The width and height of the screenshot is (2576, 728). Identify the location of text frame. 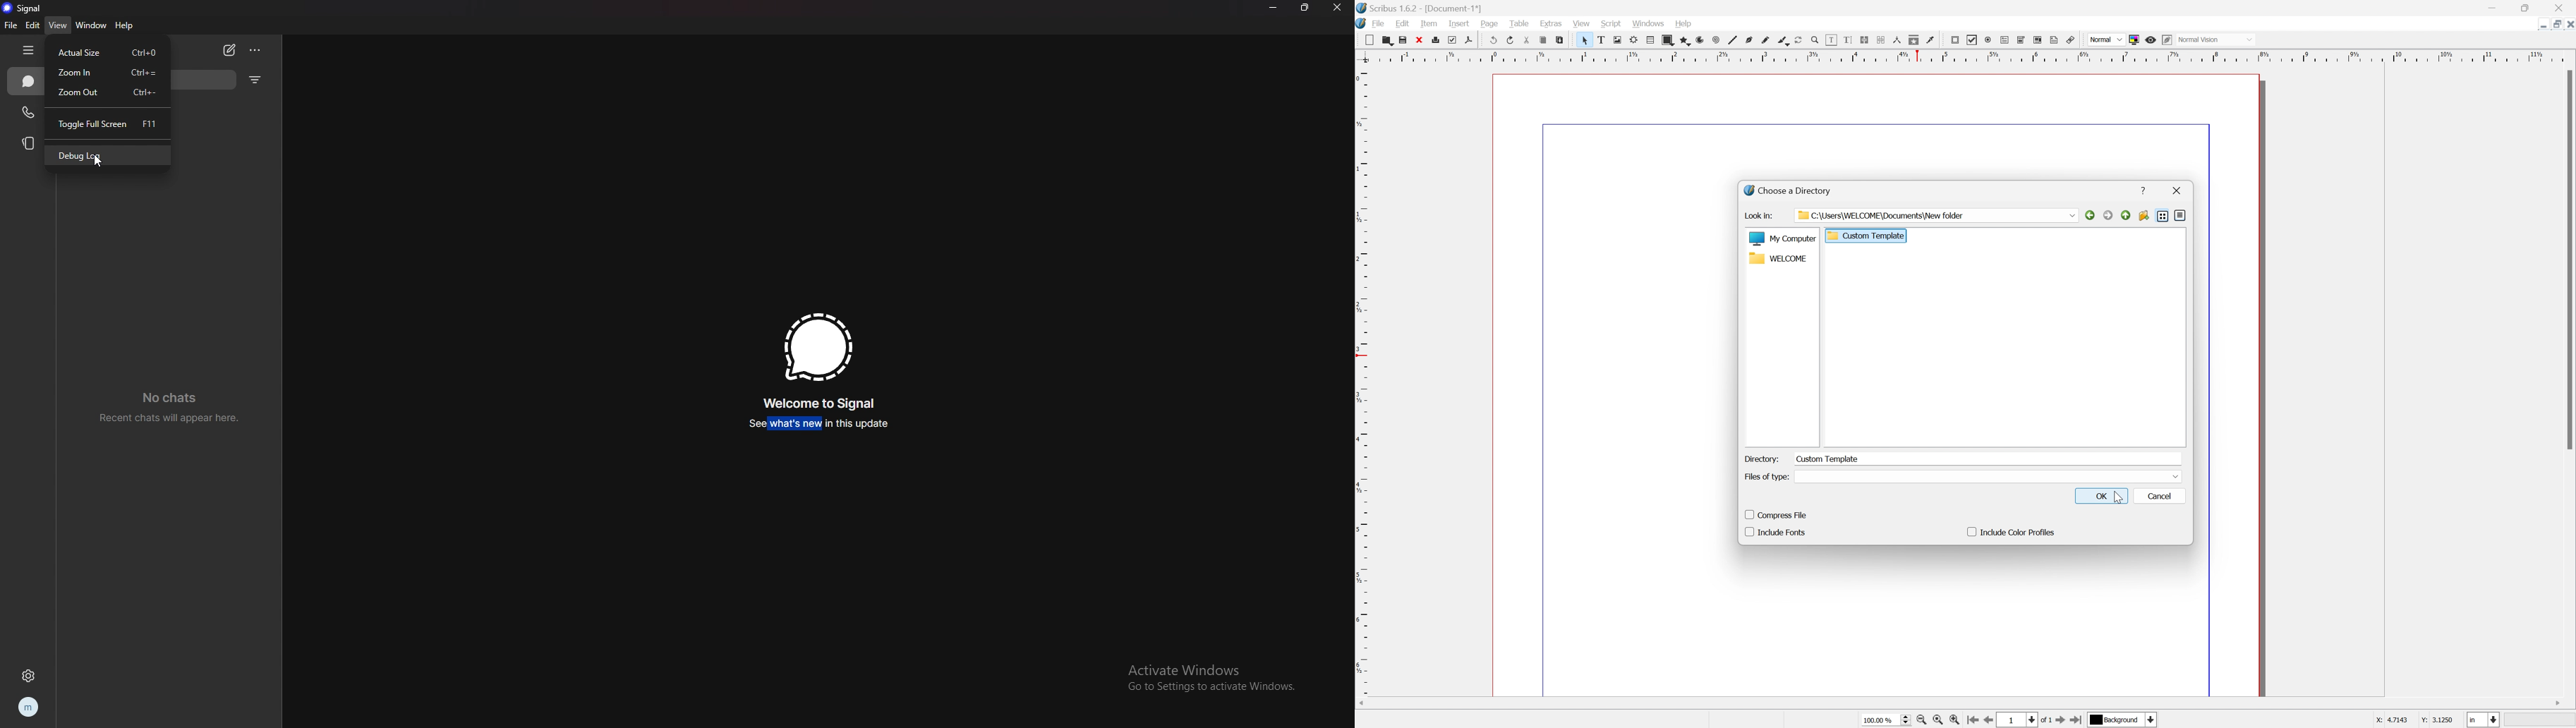
(1603, 39).